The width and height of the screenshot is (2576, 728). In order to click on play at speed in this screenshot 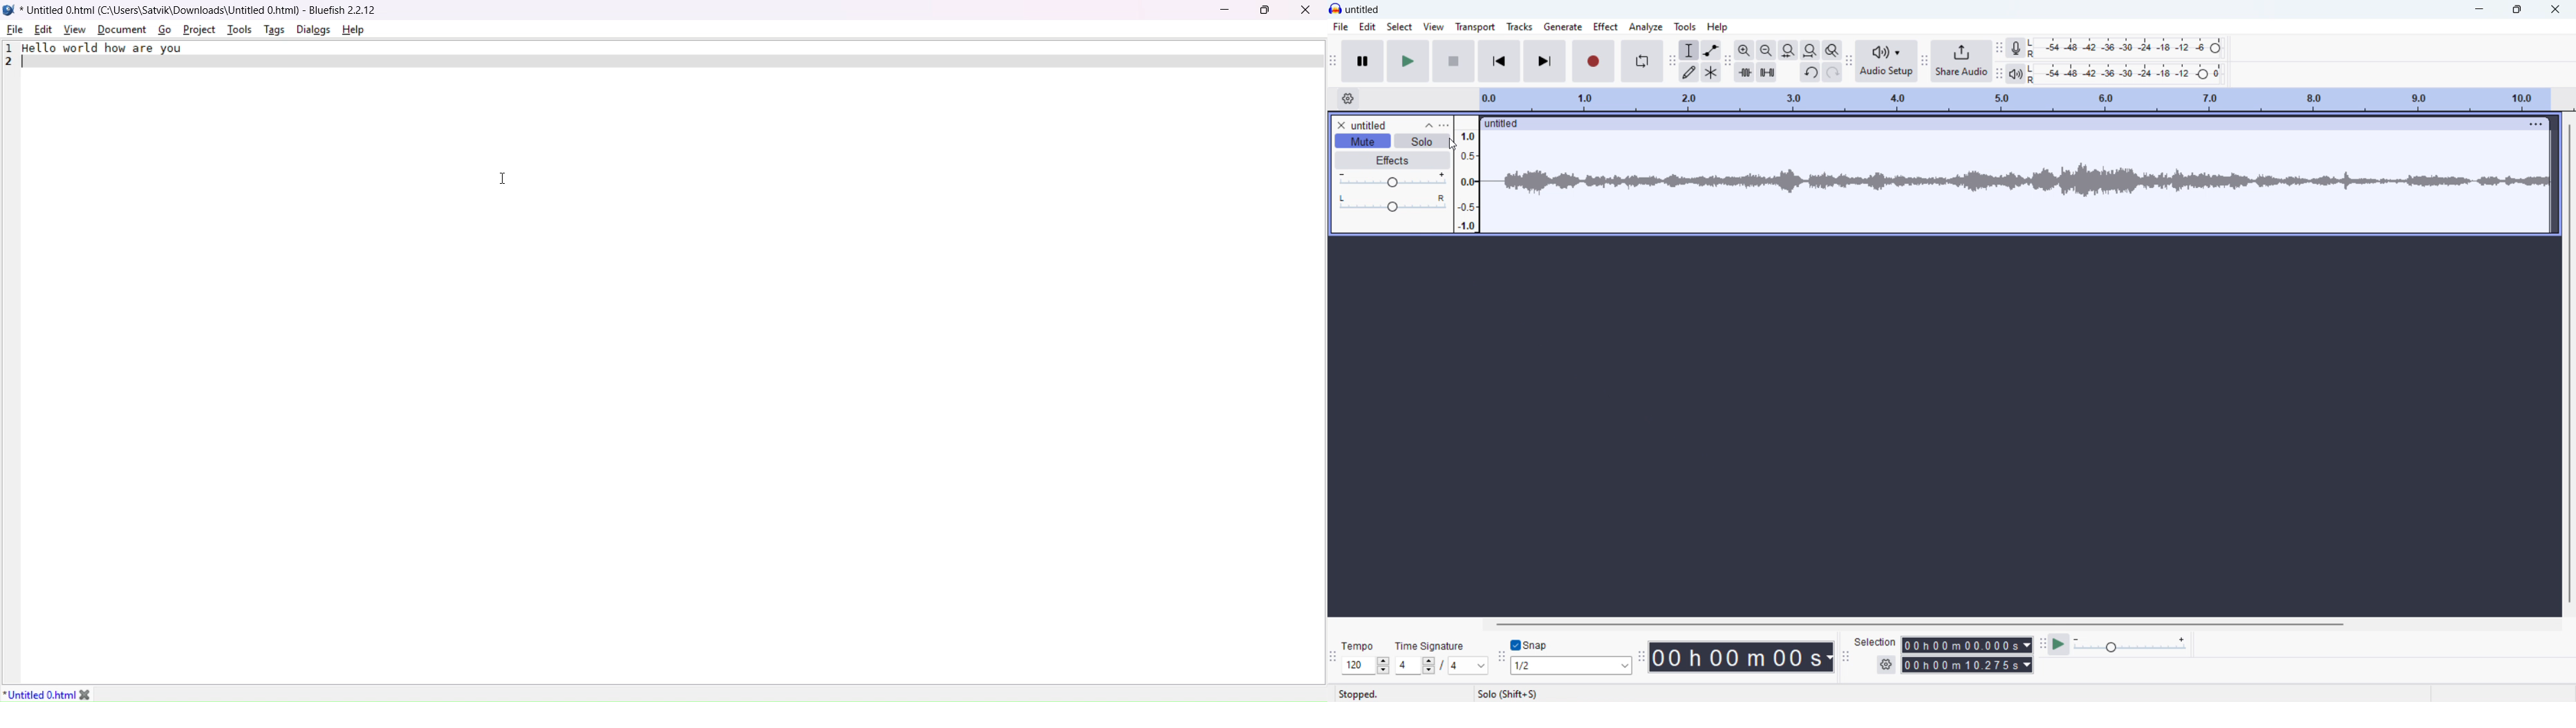, I will do `click(2060, 645)`.